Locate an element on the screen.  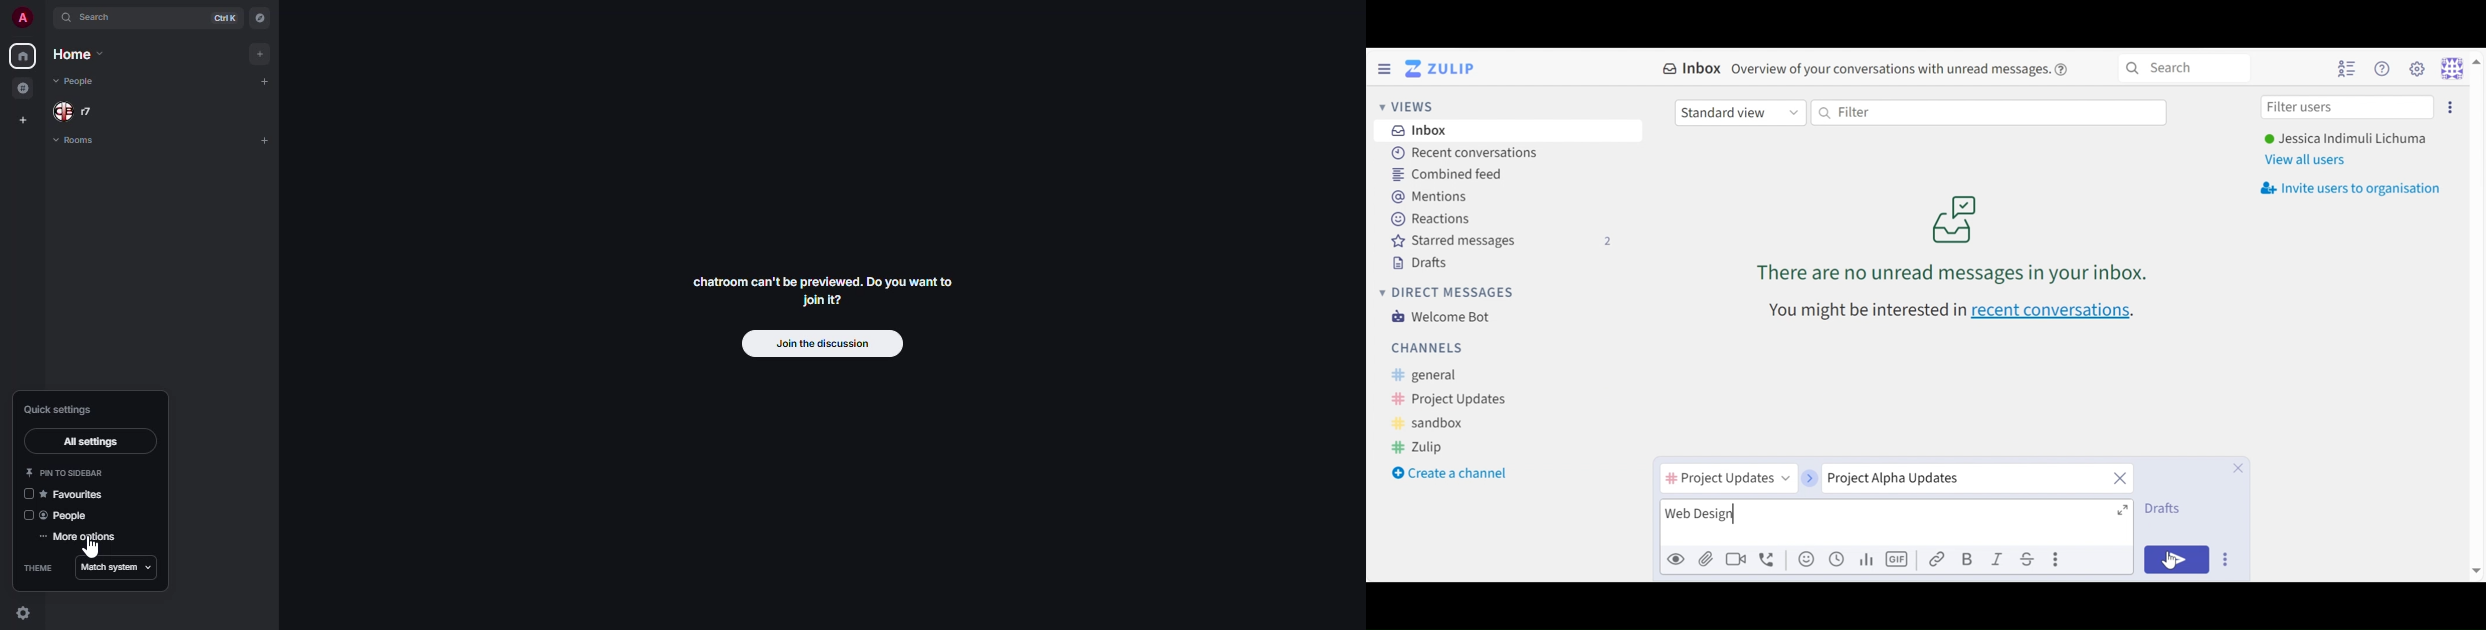
help is located at coordinates (2065, 69).